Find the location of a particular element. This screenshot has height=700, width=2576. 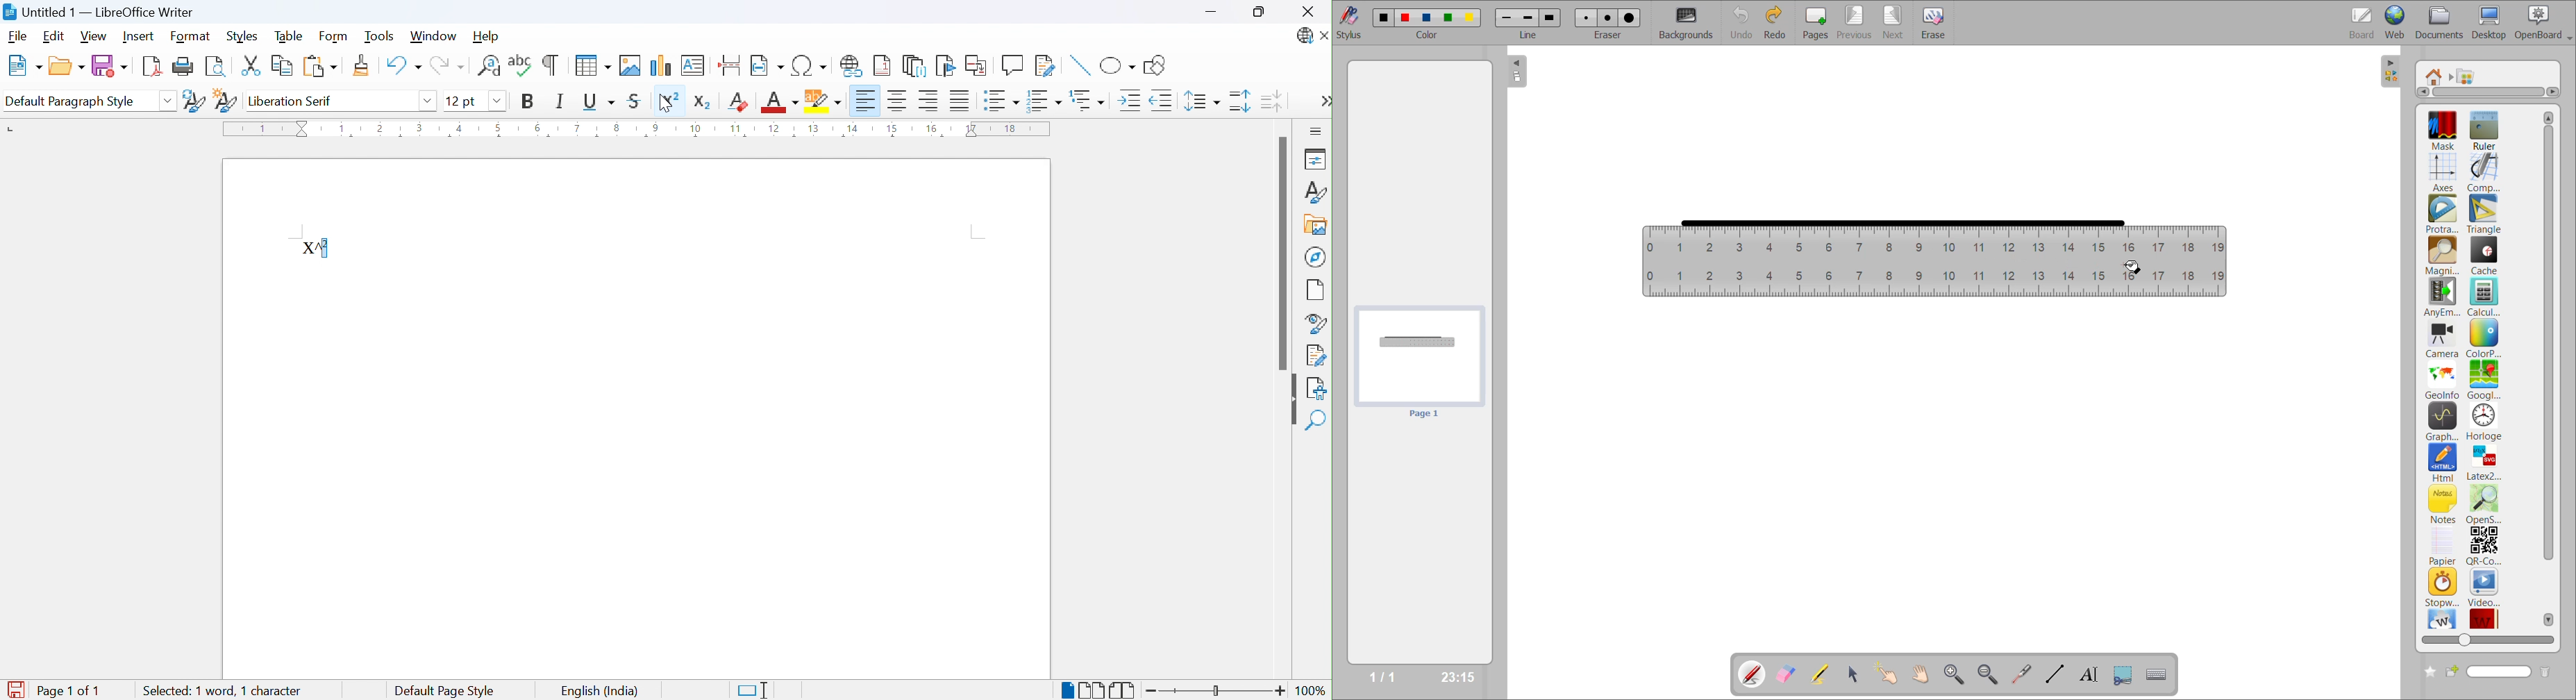

interact with items is located at coordinates (1890, 674).